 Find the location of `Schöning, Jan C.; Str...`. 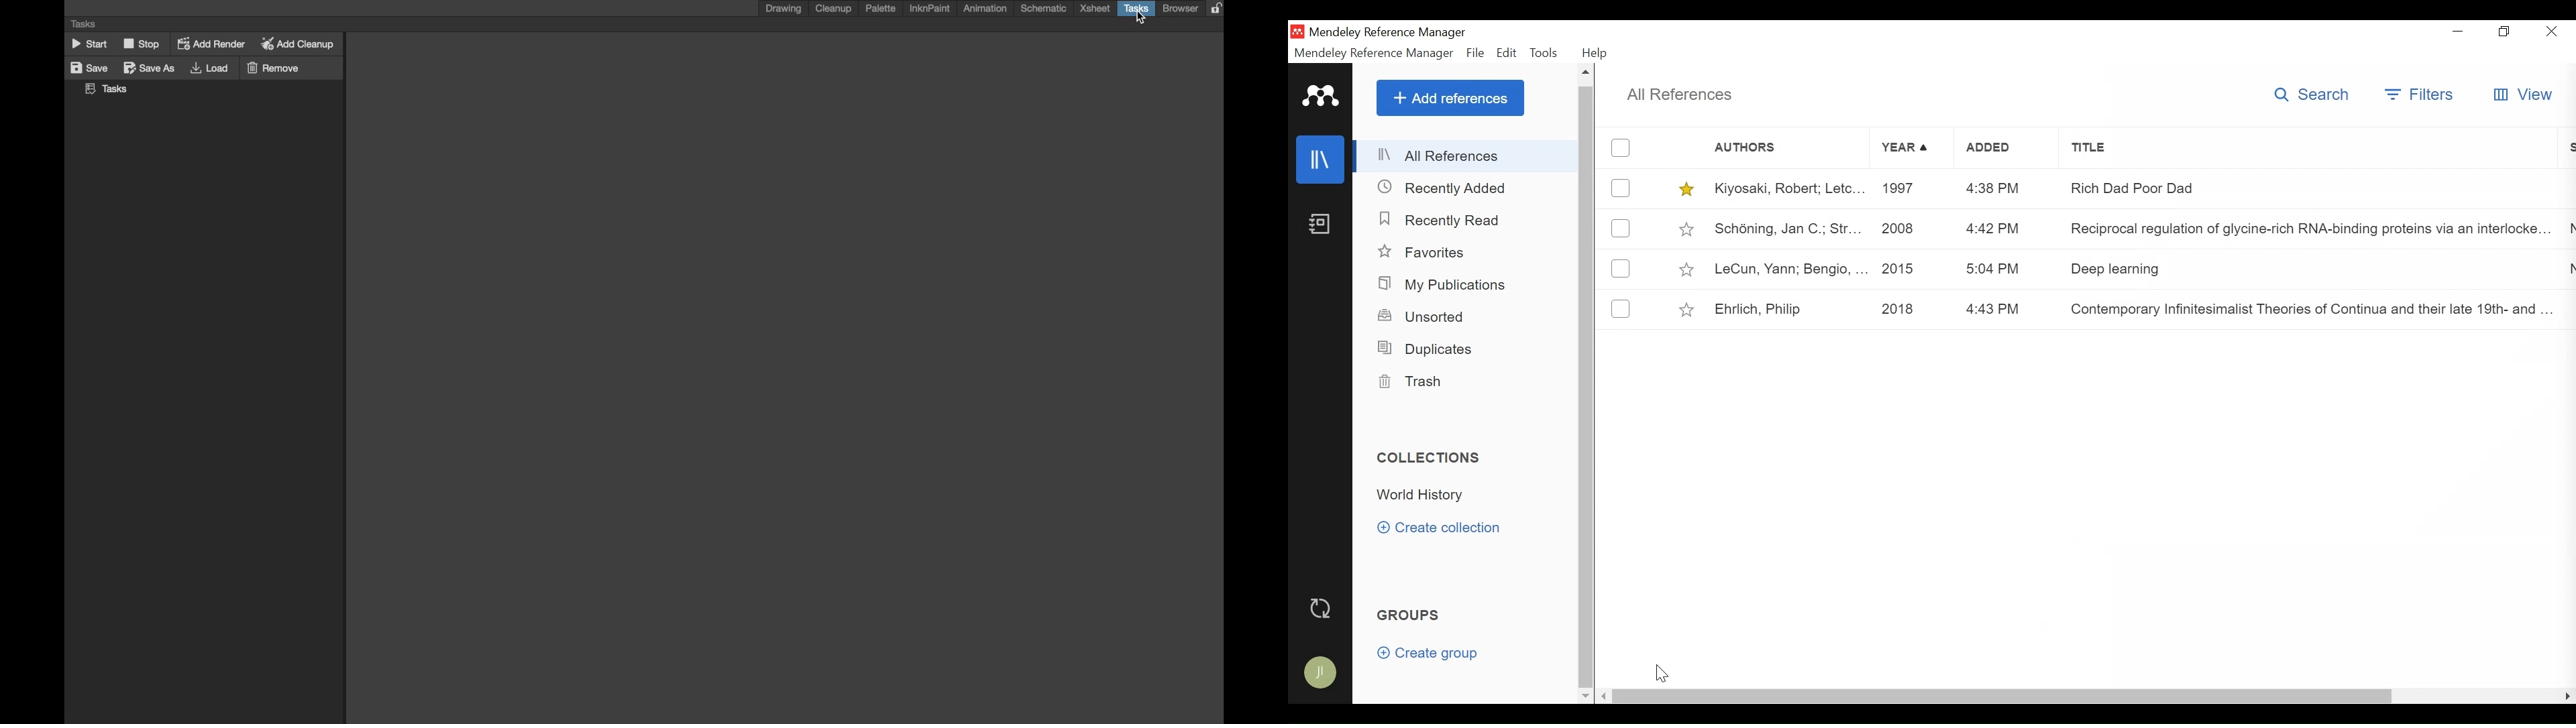

Schöning, Jan C.; Str... is located at coordinates (1788, 229).